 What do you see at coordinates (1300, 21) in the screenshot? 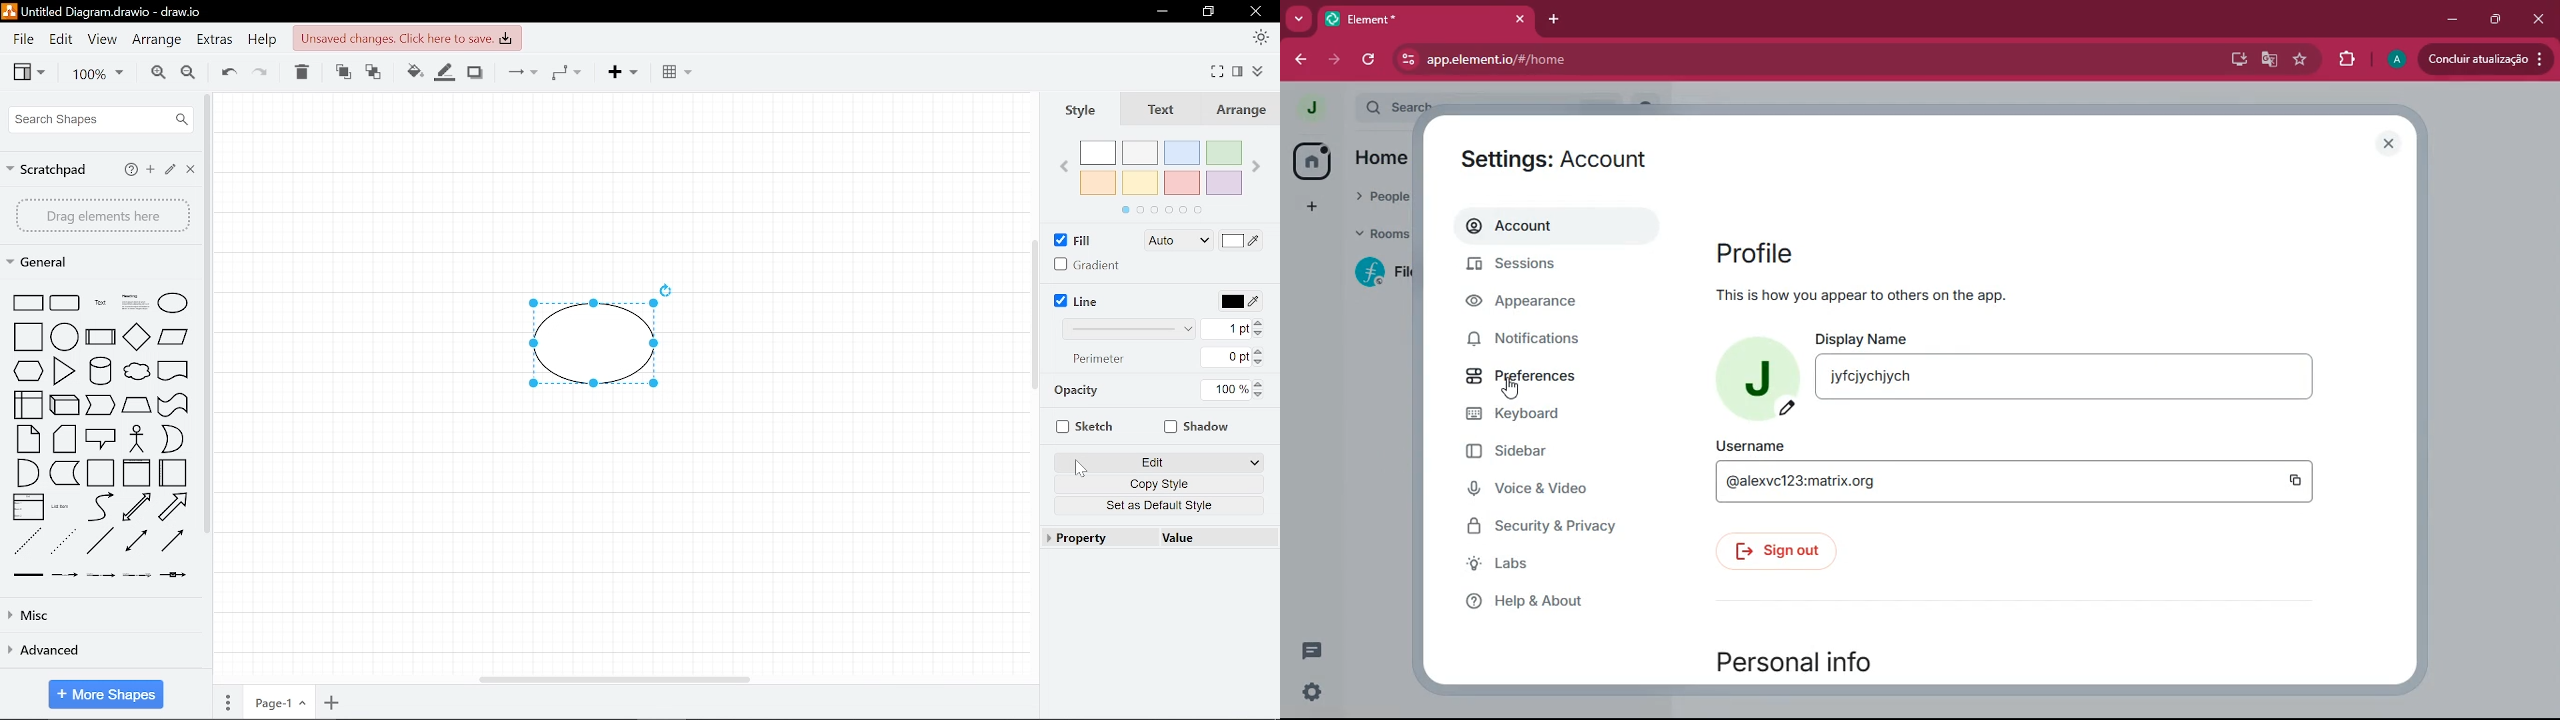
I see `search tabs` at bounding box center [1300, 21].